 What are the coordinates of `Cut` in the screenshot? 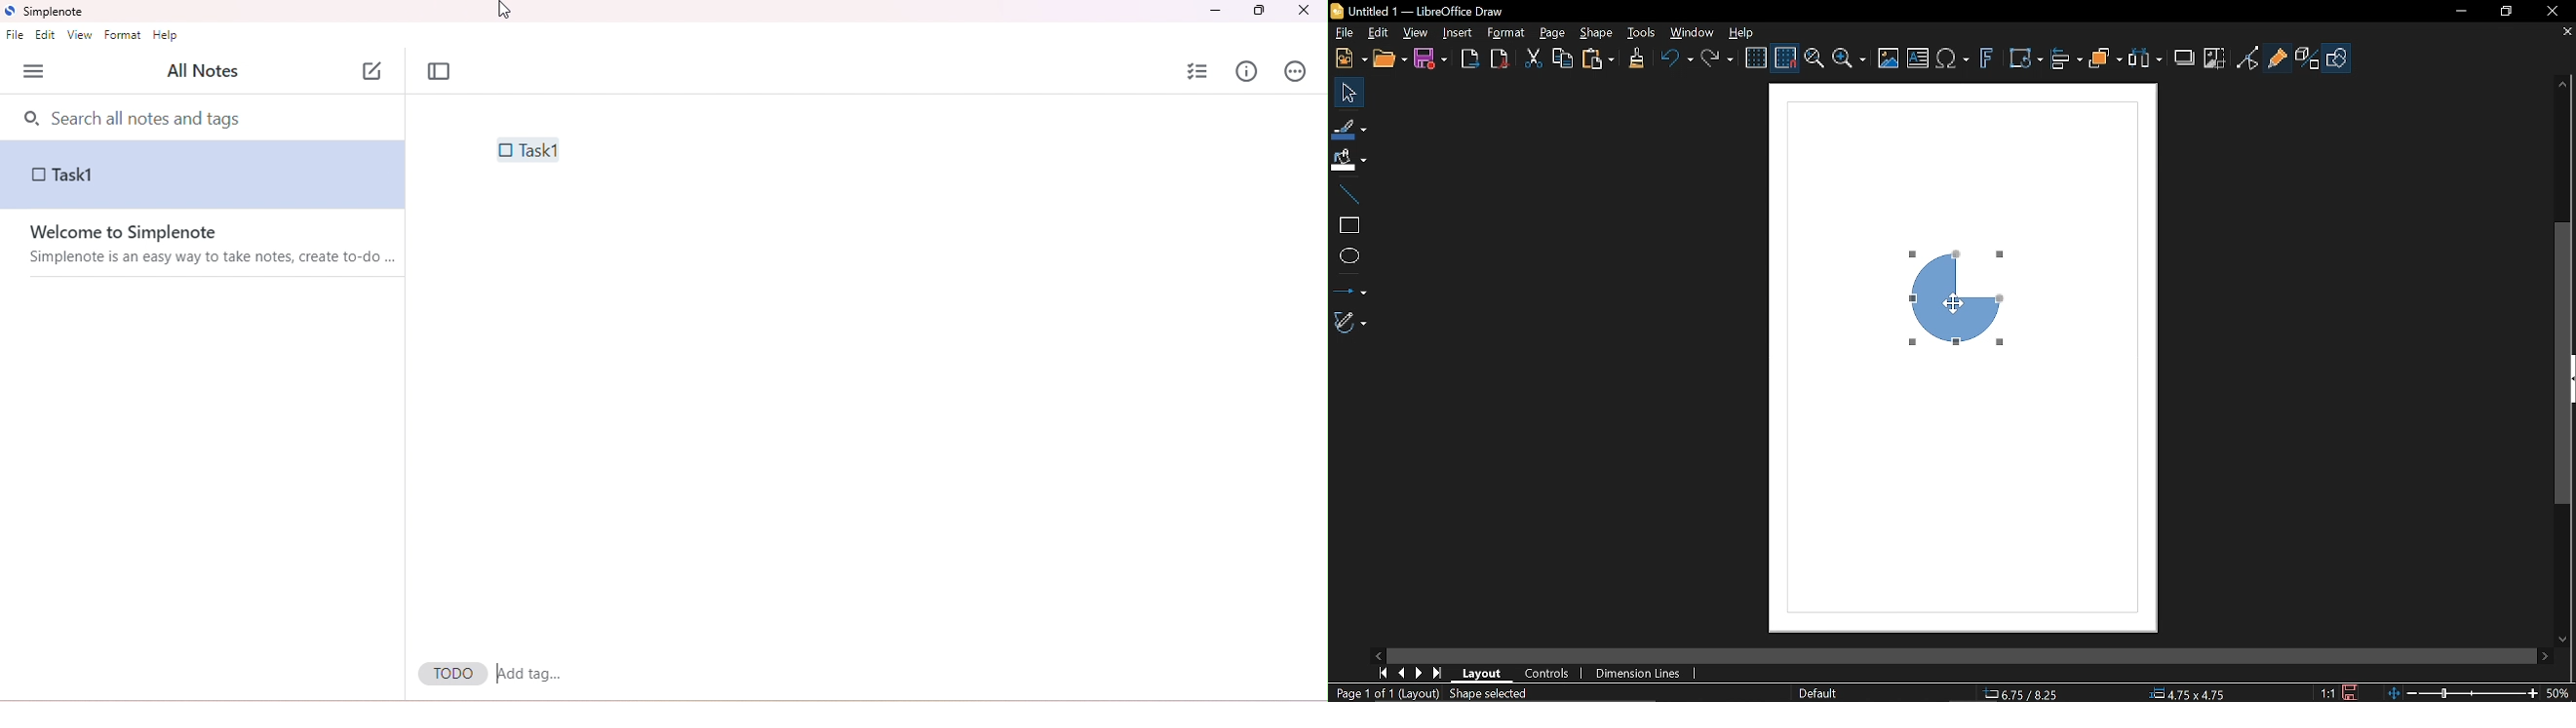 It's located at (1535, 58).